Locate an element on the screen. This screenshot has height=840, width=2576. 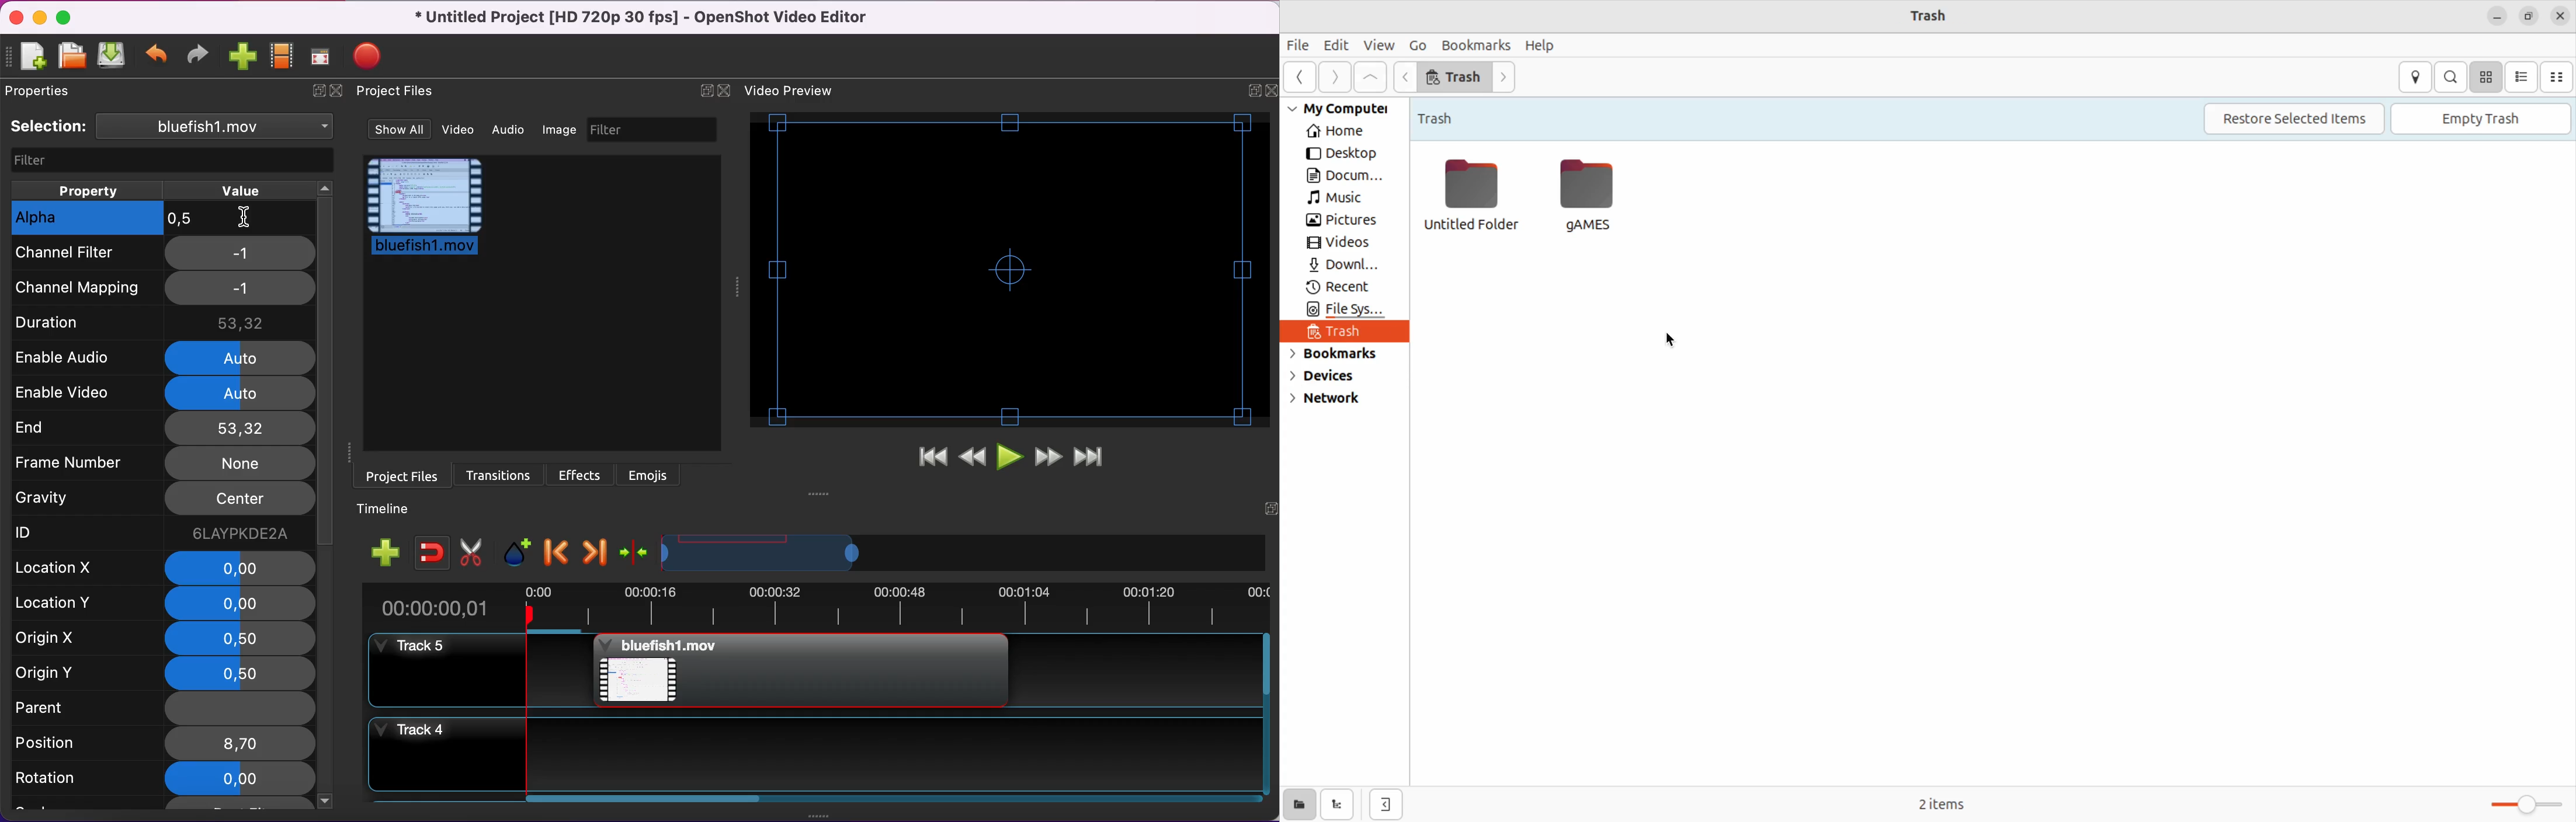
effects is located at coordinates (582, 475).